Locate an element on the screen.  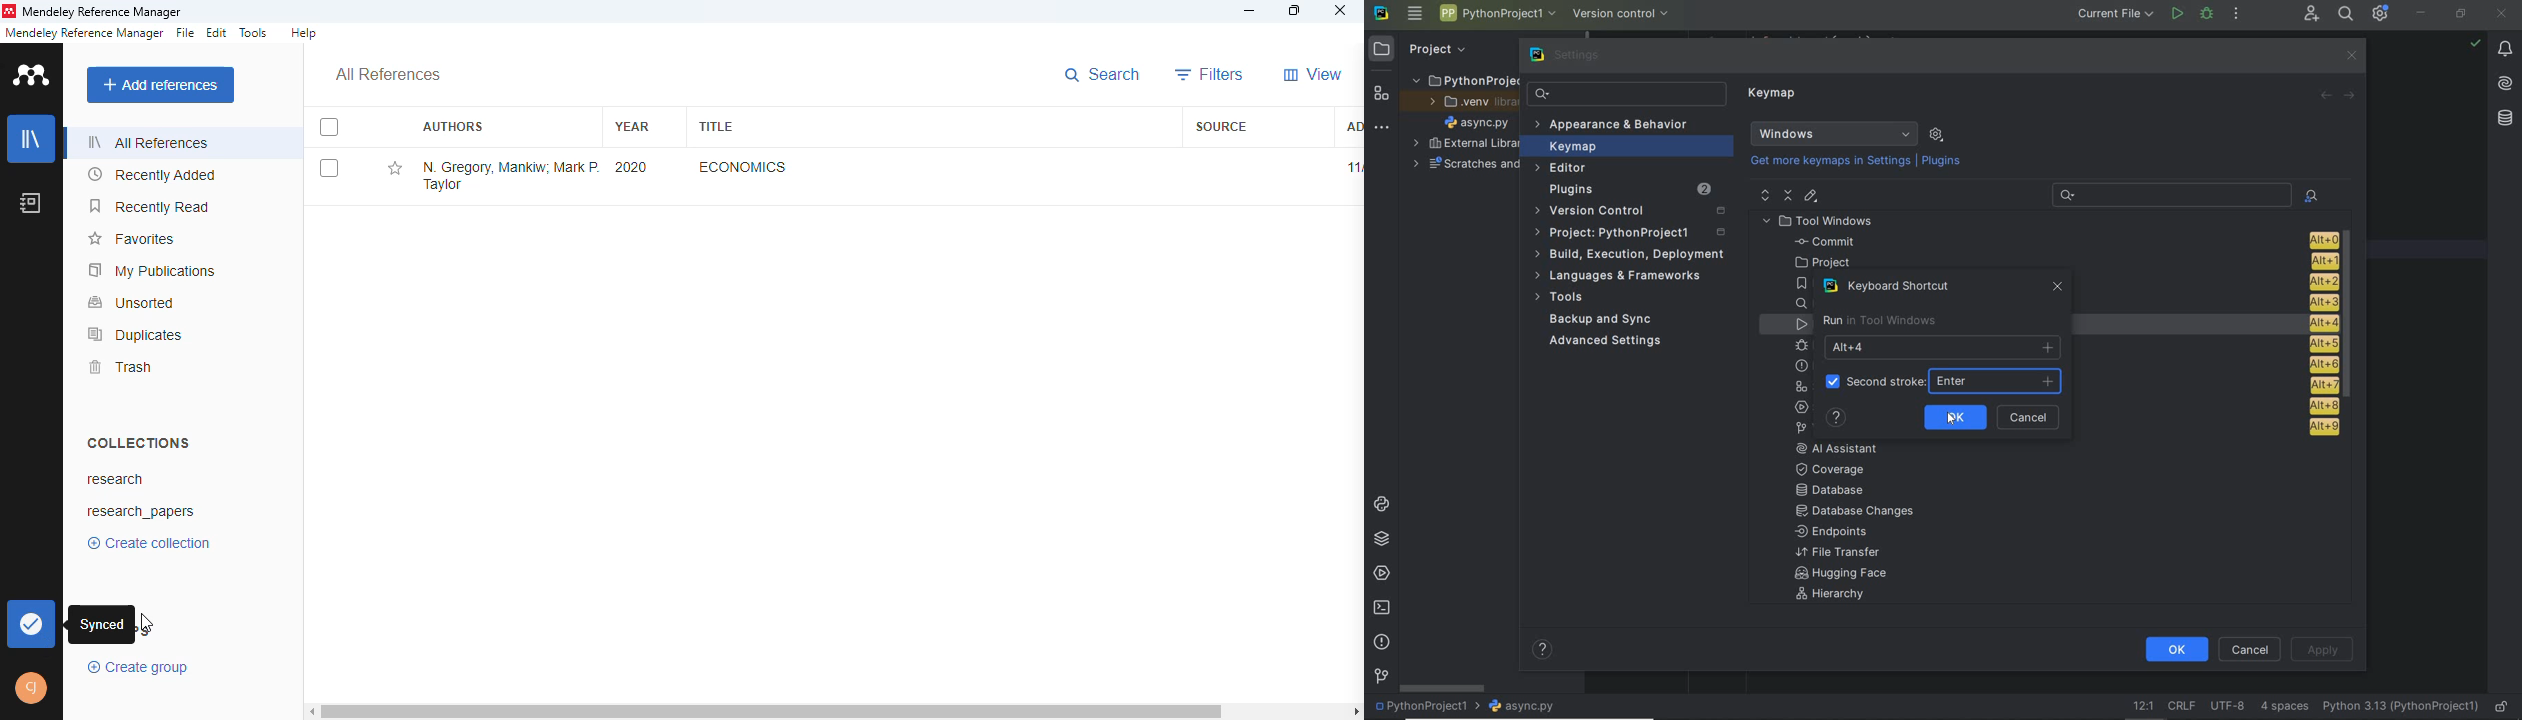
economics is located at coordinates (743, 167).